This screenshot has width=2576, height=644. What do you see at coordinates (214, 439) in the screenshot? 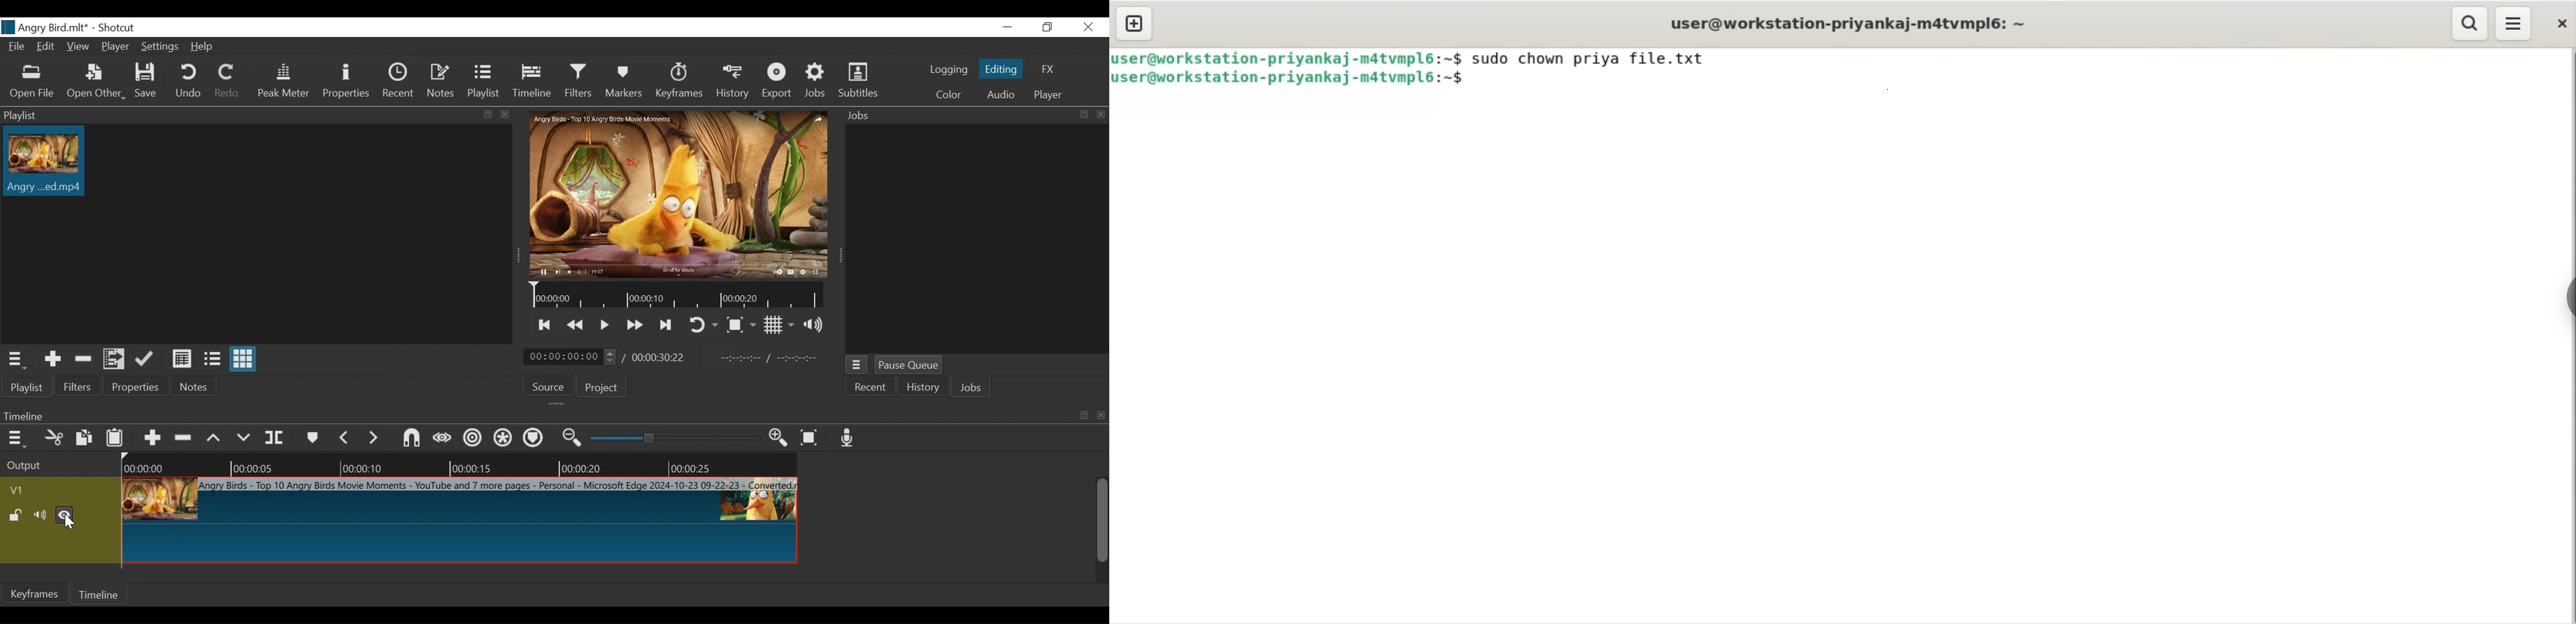
I see `lift` at bounding box center [214, 439].